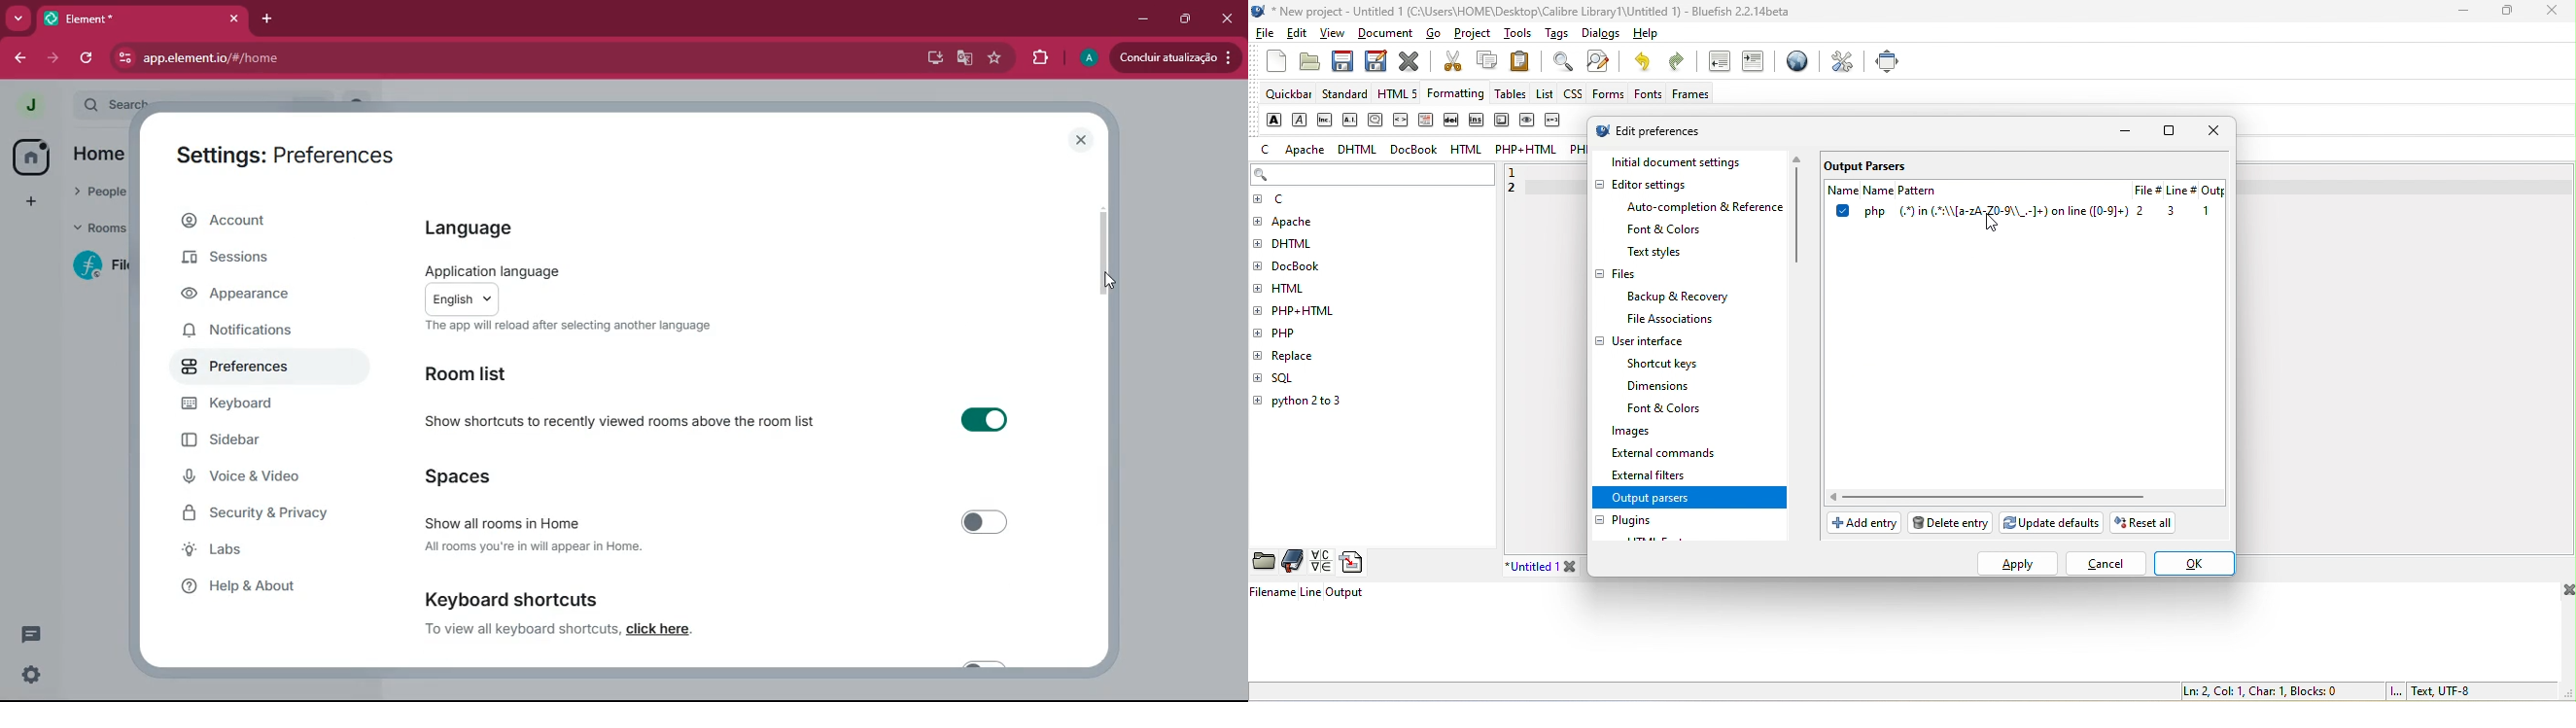 Image resolution: width=2576 pixels, height=728 pixels. What do you see at coordinates (1888, 60) in the screenshot?
I see `full screen` at bounding box center [1888, 60].